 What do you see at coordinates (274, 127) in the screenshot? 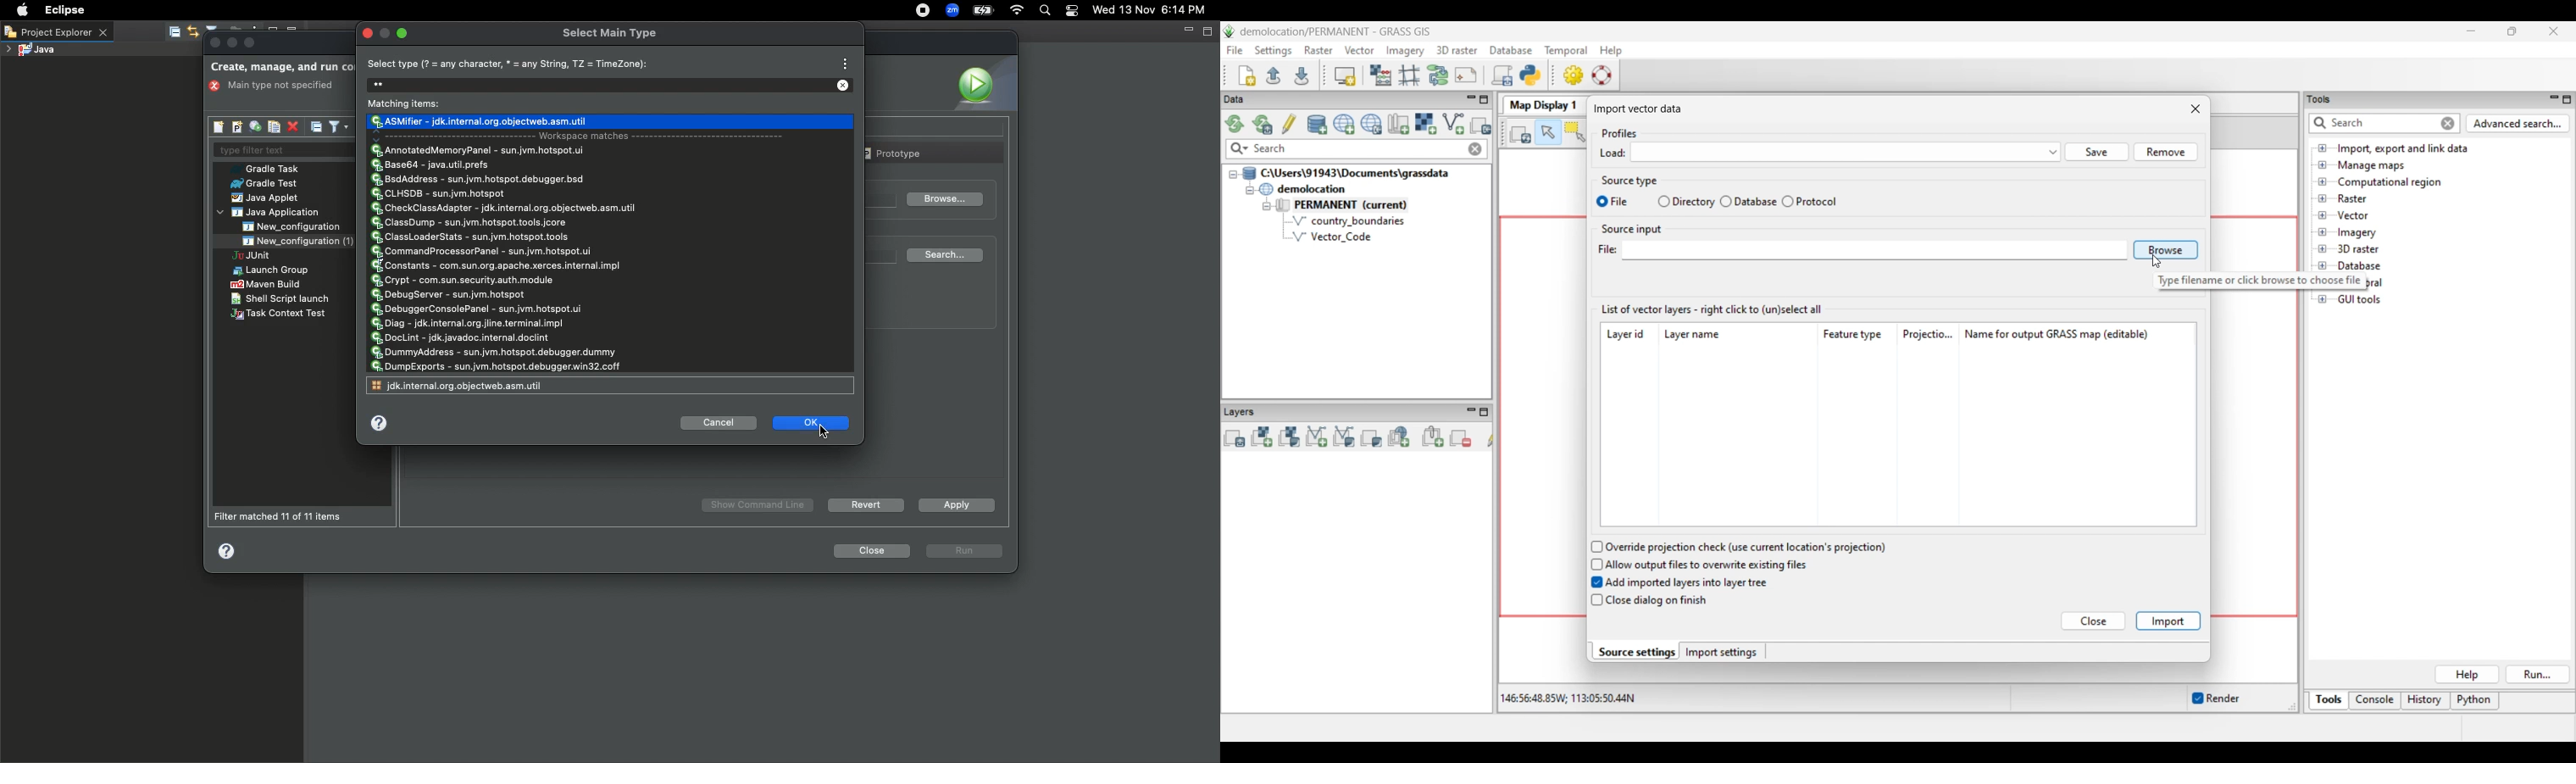
I see `Duplicates the currently selected launch configurations` at bounding box center [274, 127].